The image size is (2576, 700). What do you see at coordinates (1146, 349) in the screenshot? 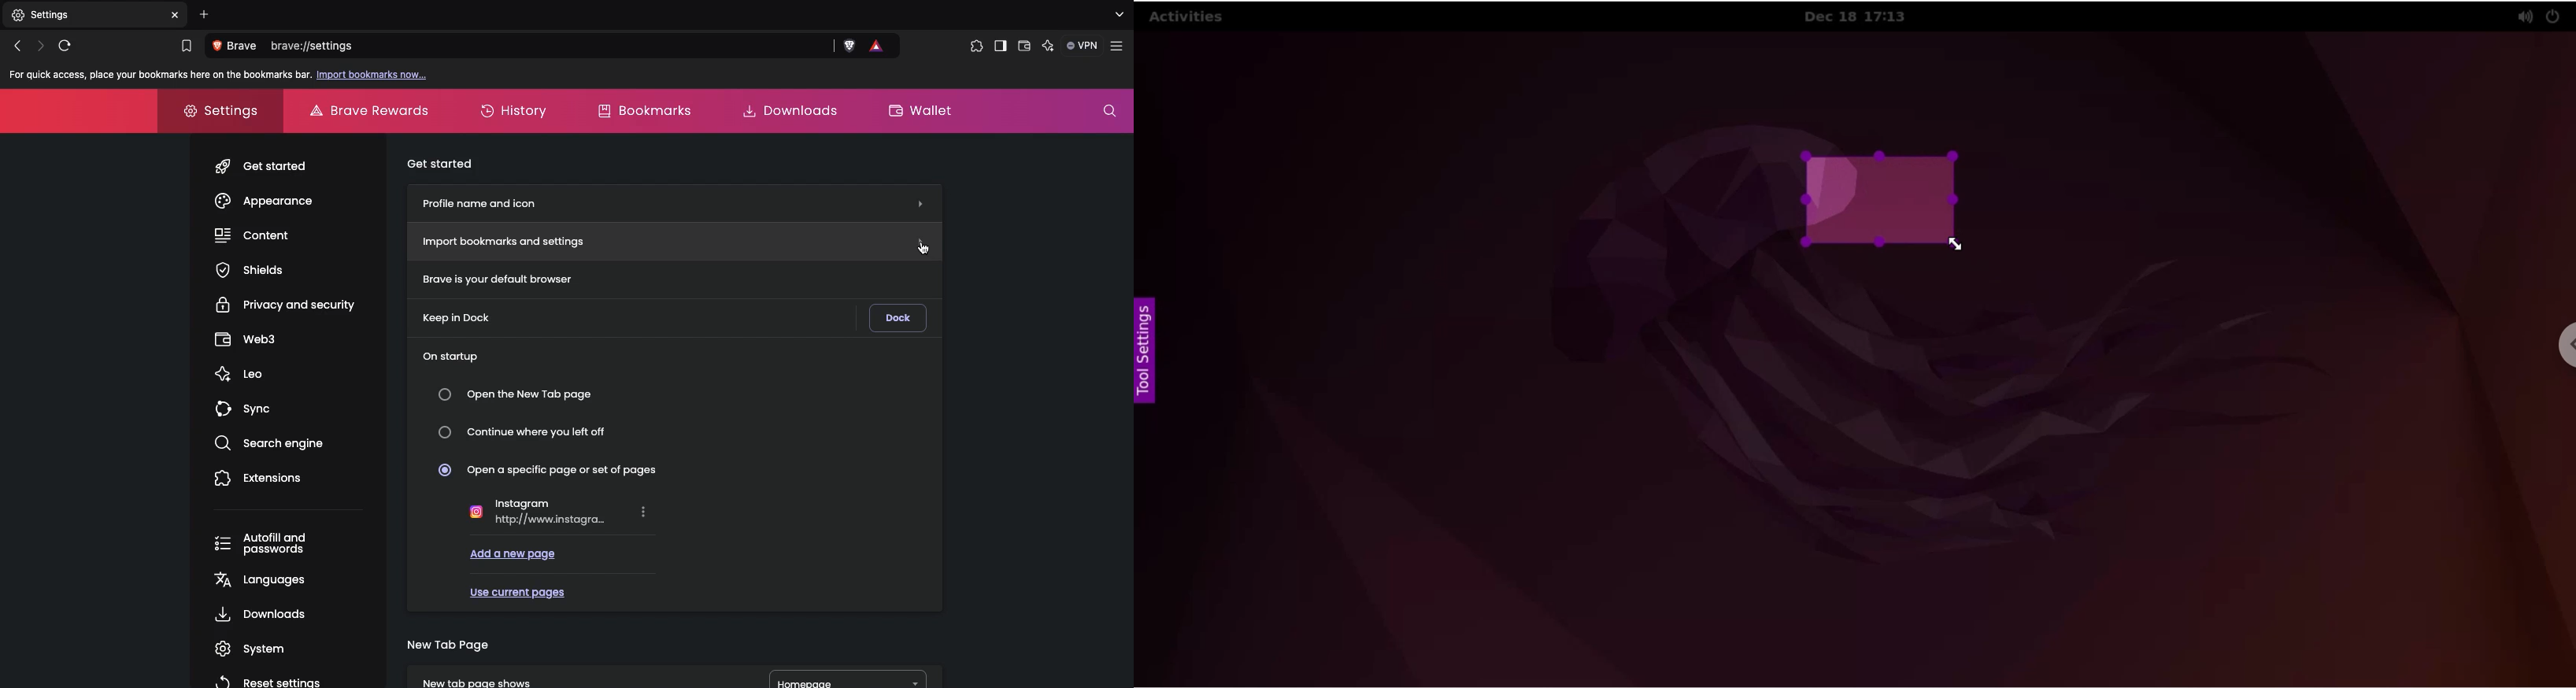
I see `settings` at bounding box center [1146, 349].